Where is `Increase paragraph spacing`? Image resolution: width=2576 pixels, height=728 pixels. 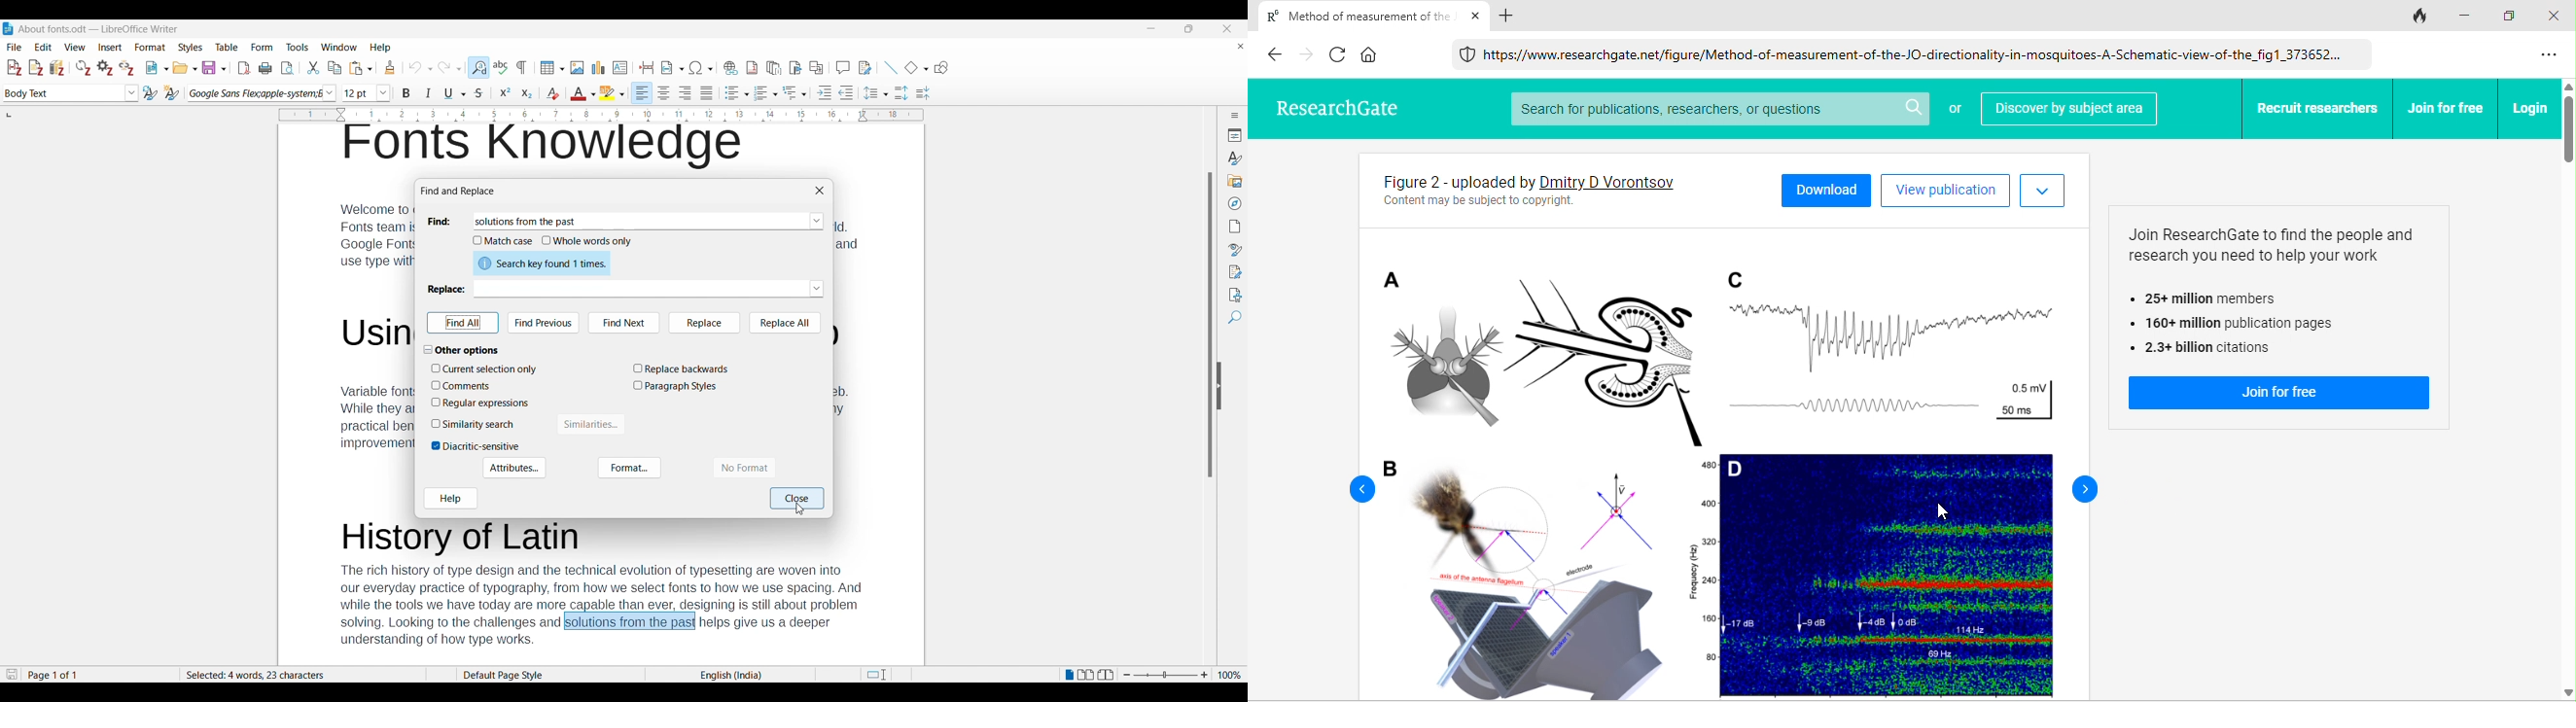
Increase paragraph spacing is located at coordinates (902, 93).